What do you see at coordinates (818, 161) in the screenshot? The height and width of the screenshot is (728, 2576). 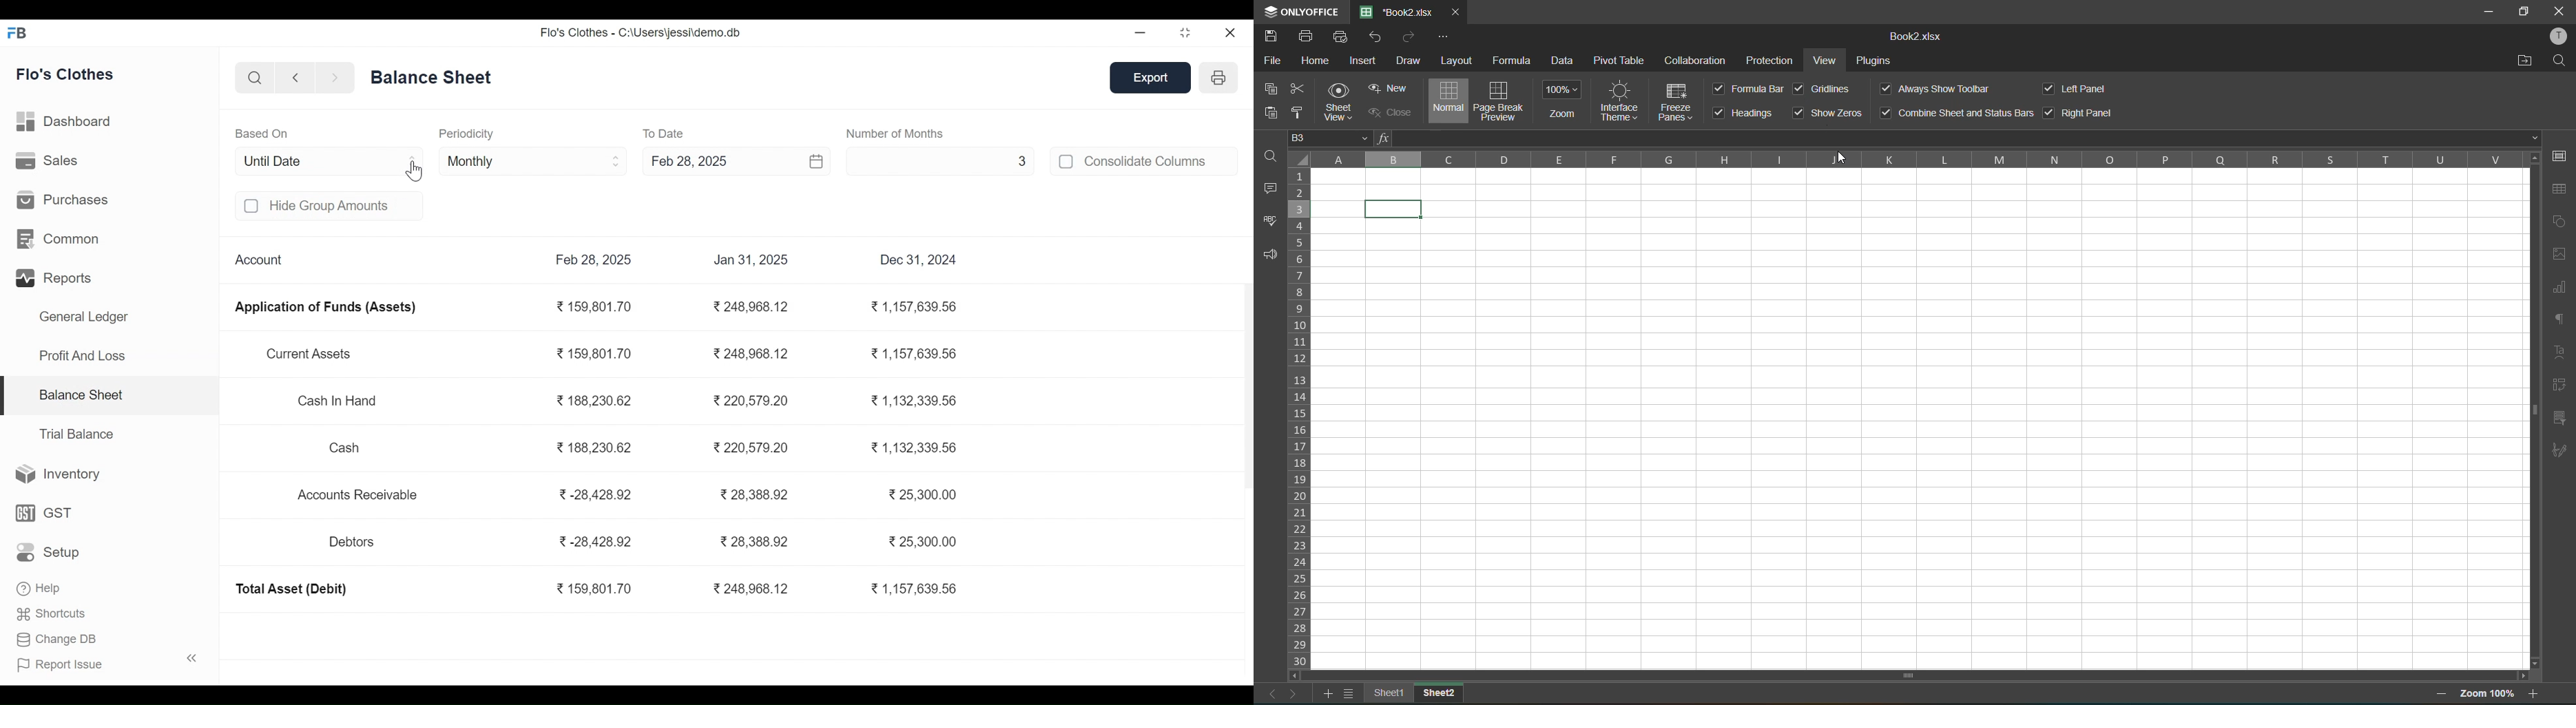 I see `calendar` at bounding box center [818, 161].